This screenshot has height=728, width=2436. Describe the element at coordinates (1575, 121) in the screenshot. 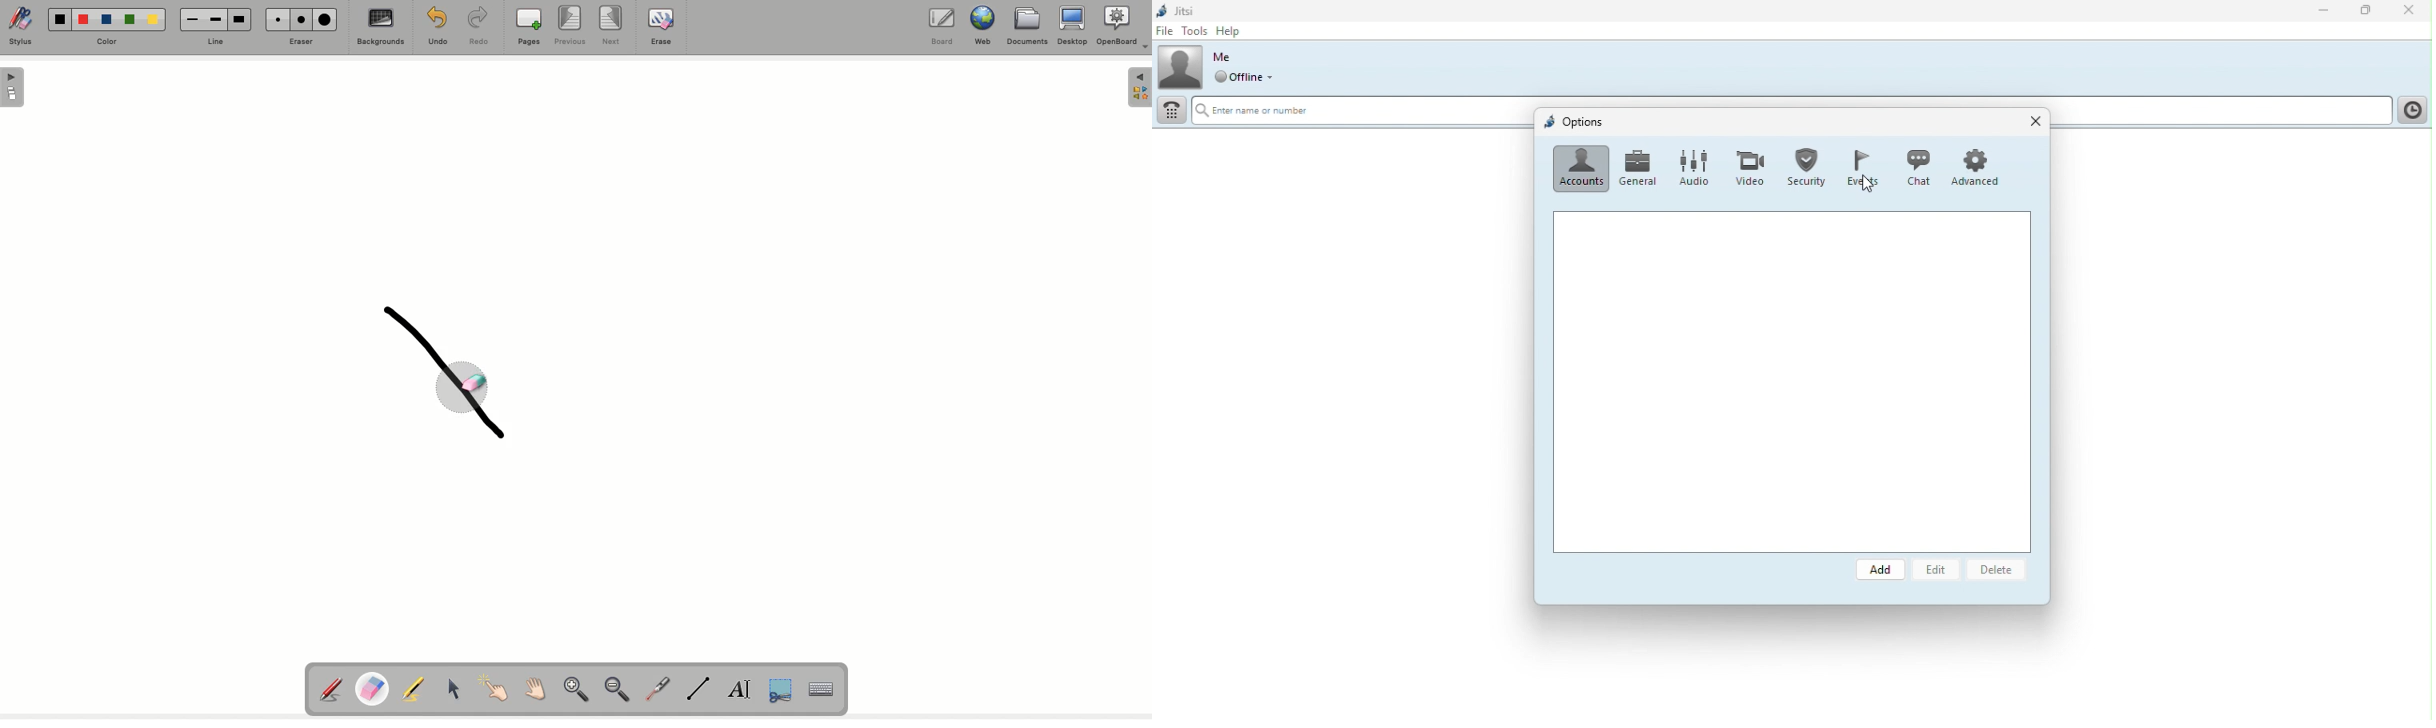

I see `Options` at that location.